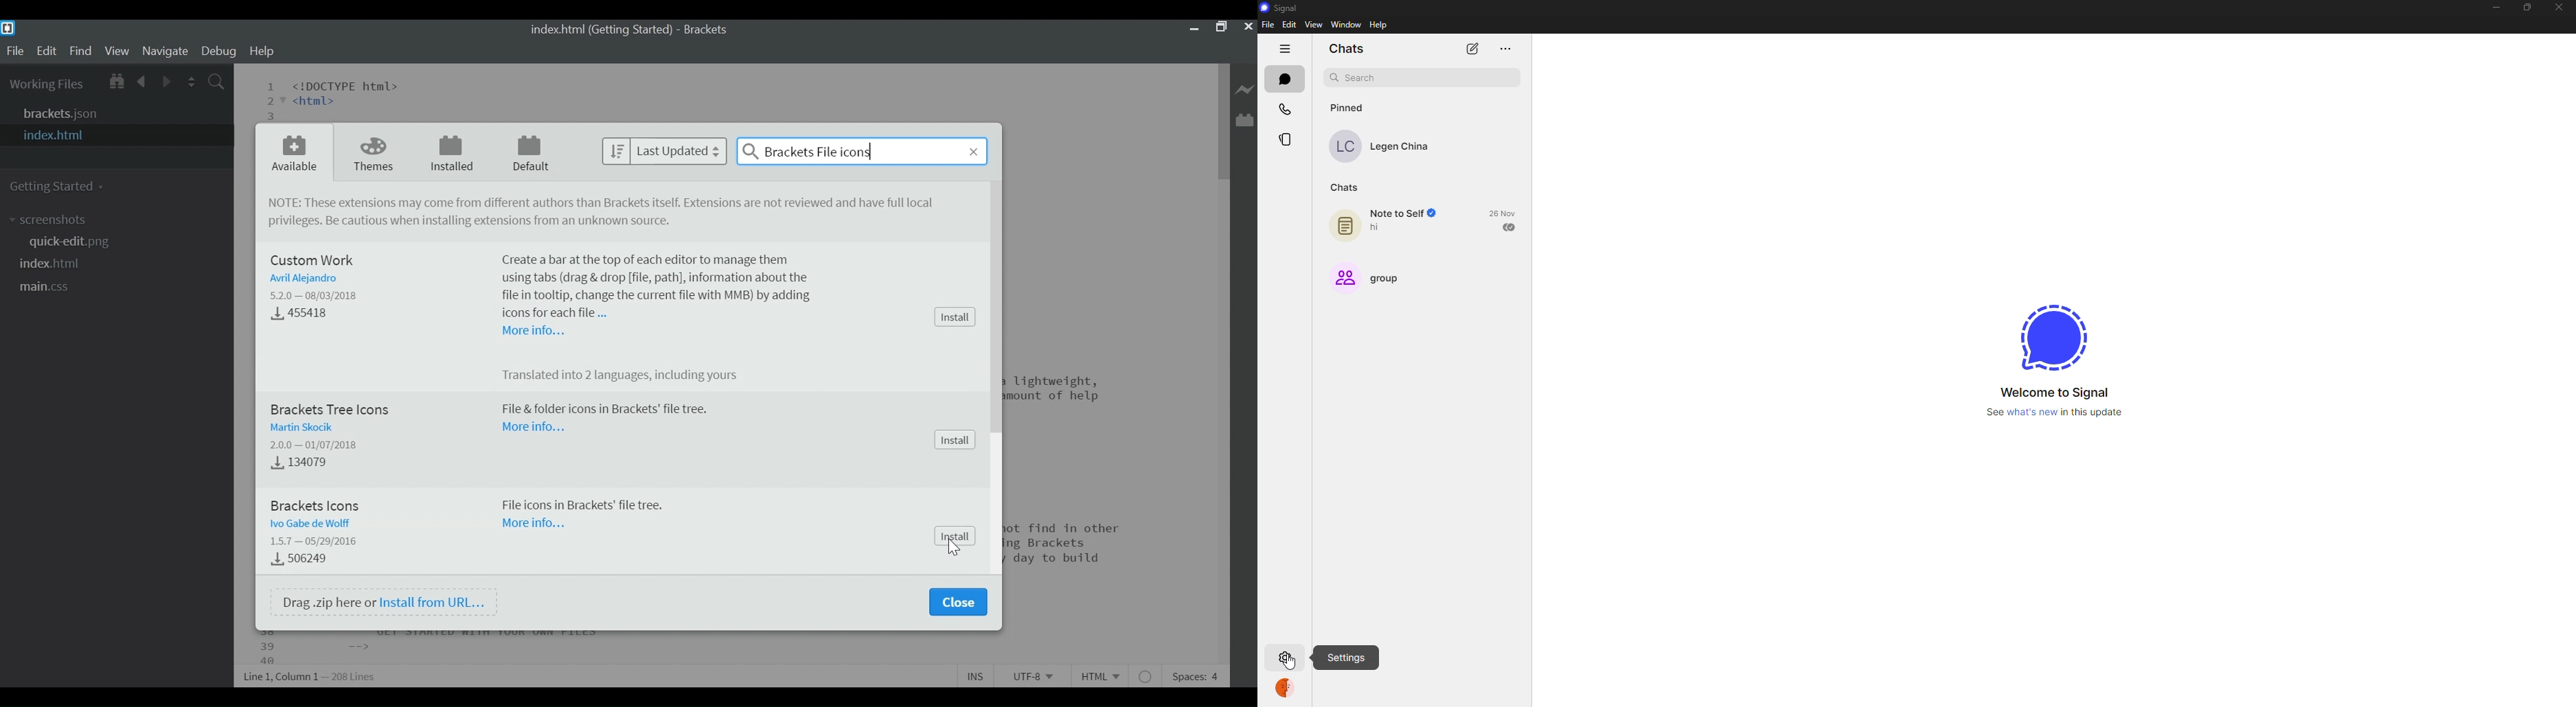 The height and width of the screenshot is (728, 2576). I want to click on Author, so click(300, 426).